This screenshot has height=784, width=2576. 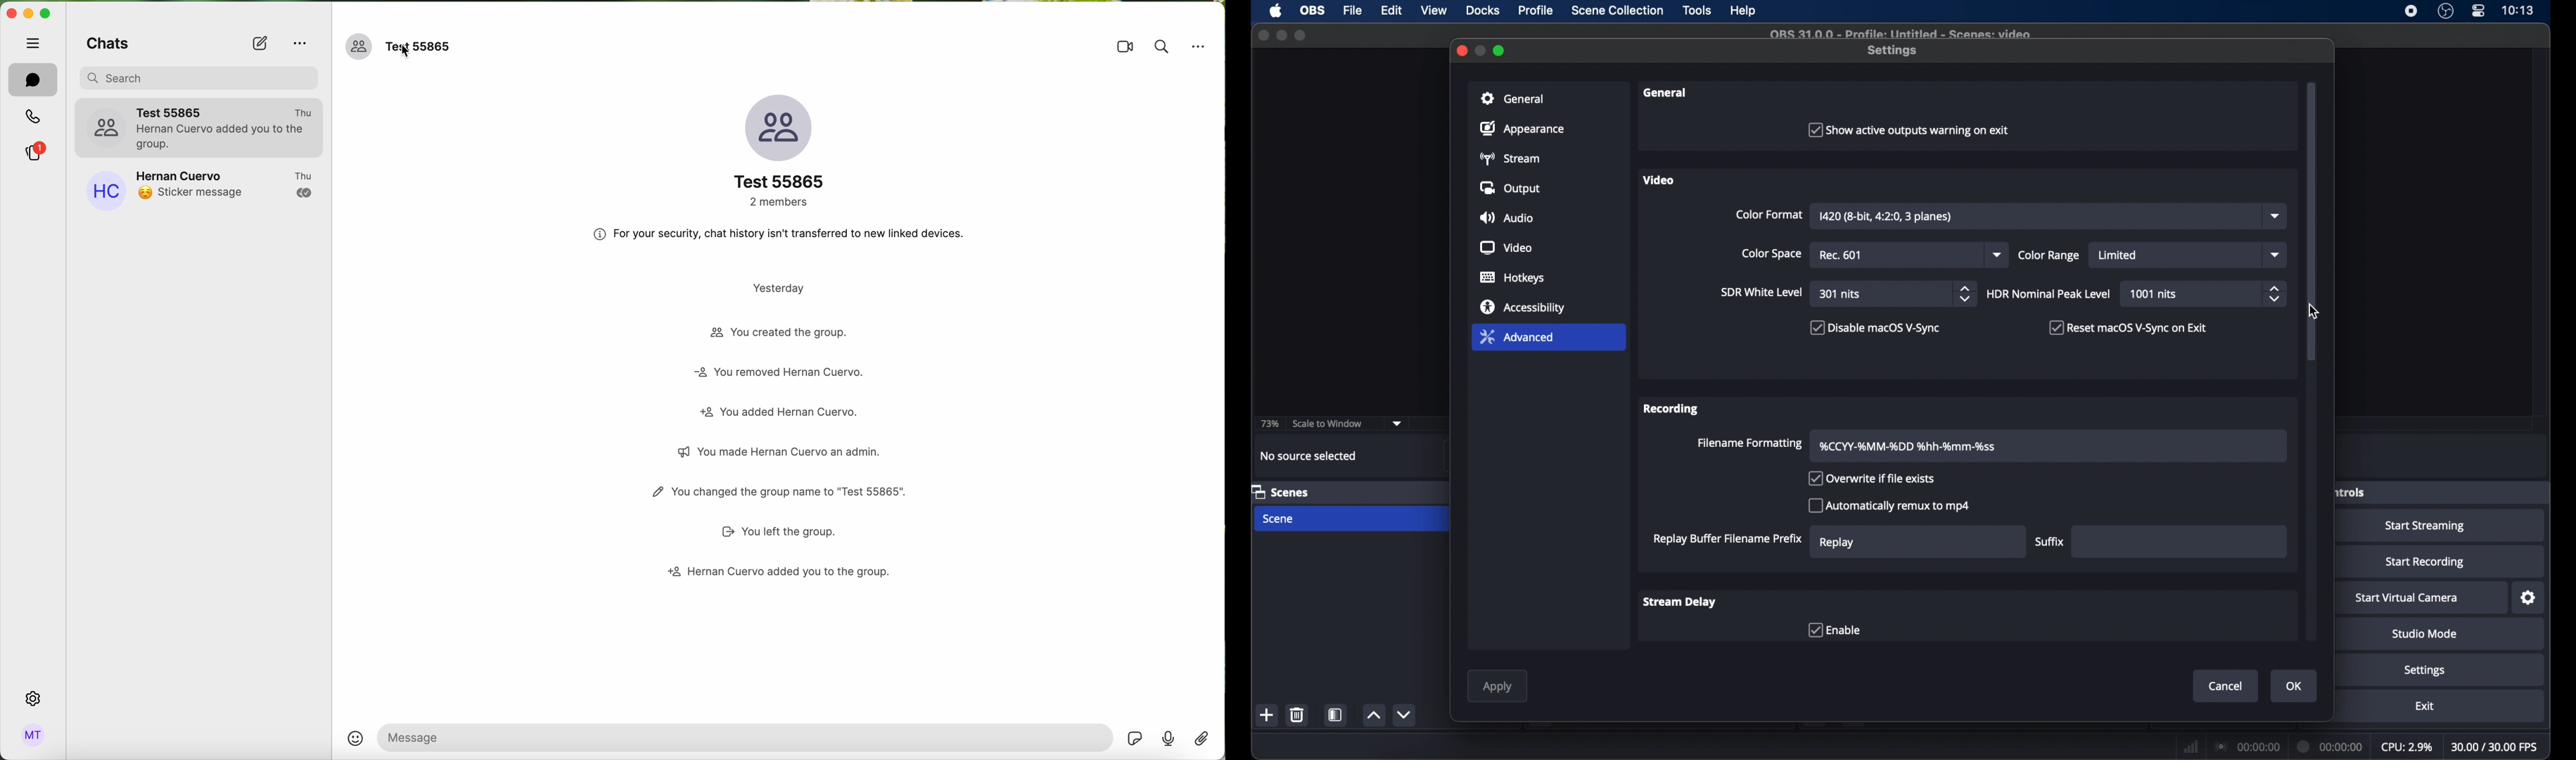 I want to click on chats, so click(x=105, y=43).